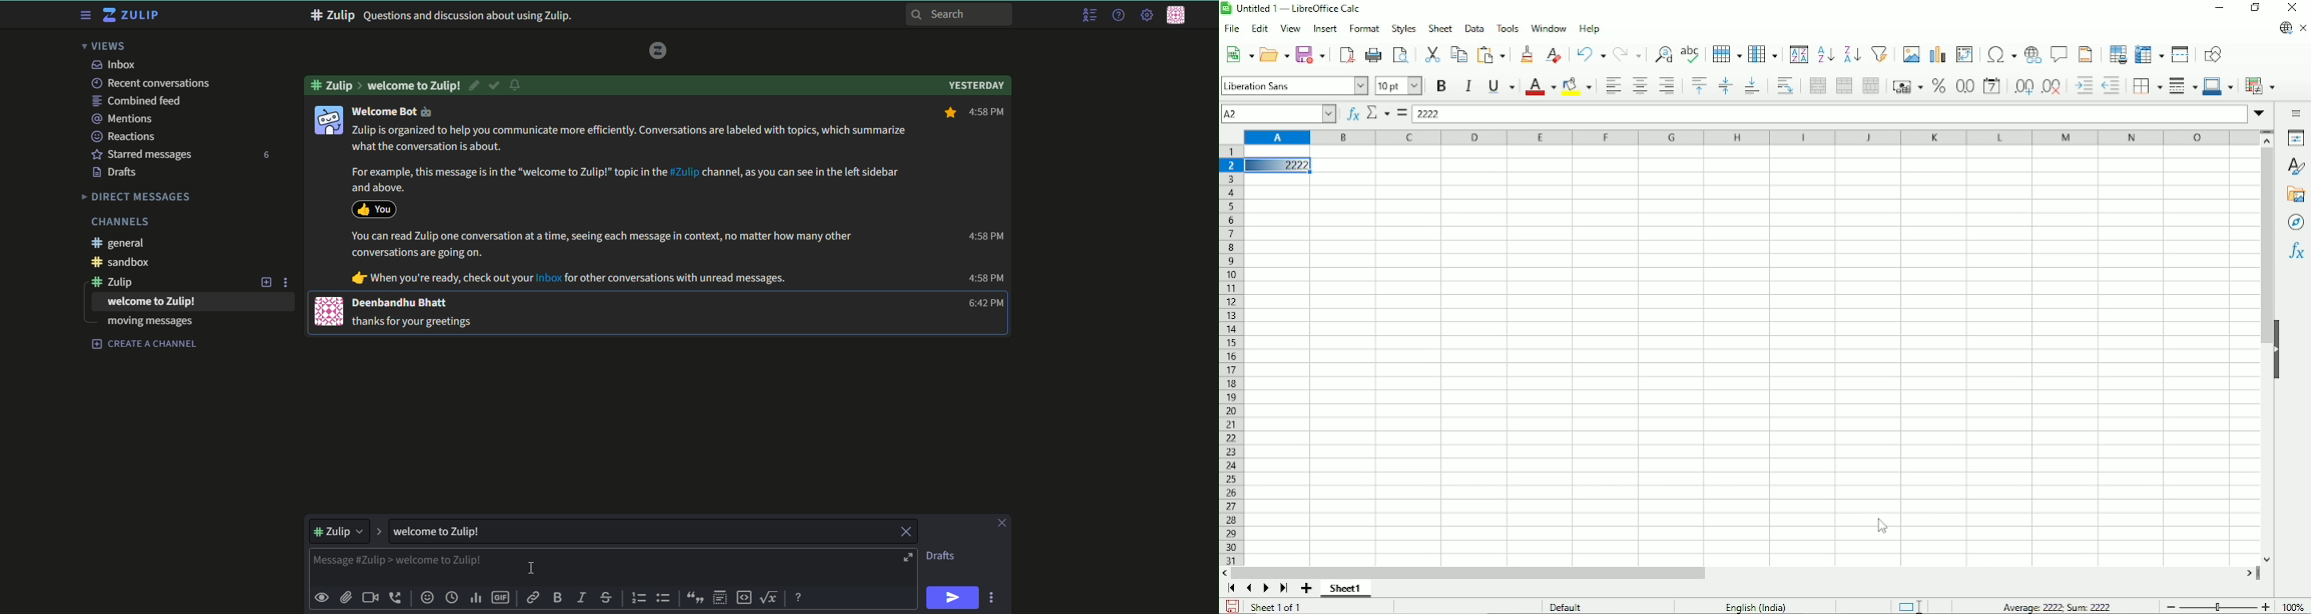  What do you see at coordinates (137, 196) in the screenshot?
I see `Direct messages` at bounding box center [137, 196].